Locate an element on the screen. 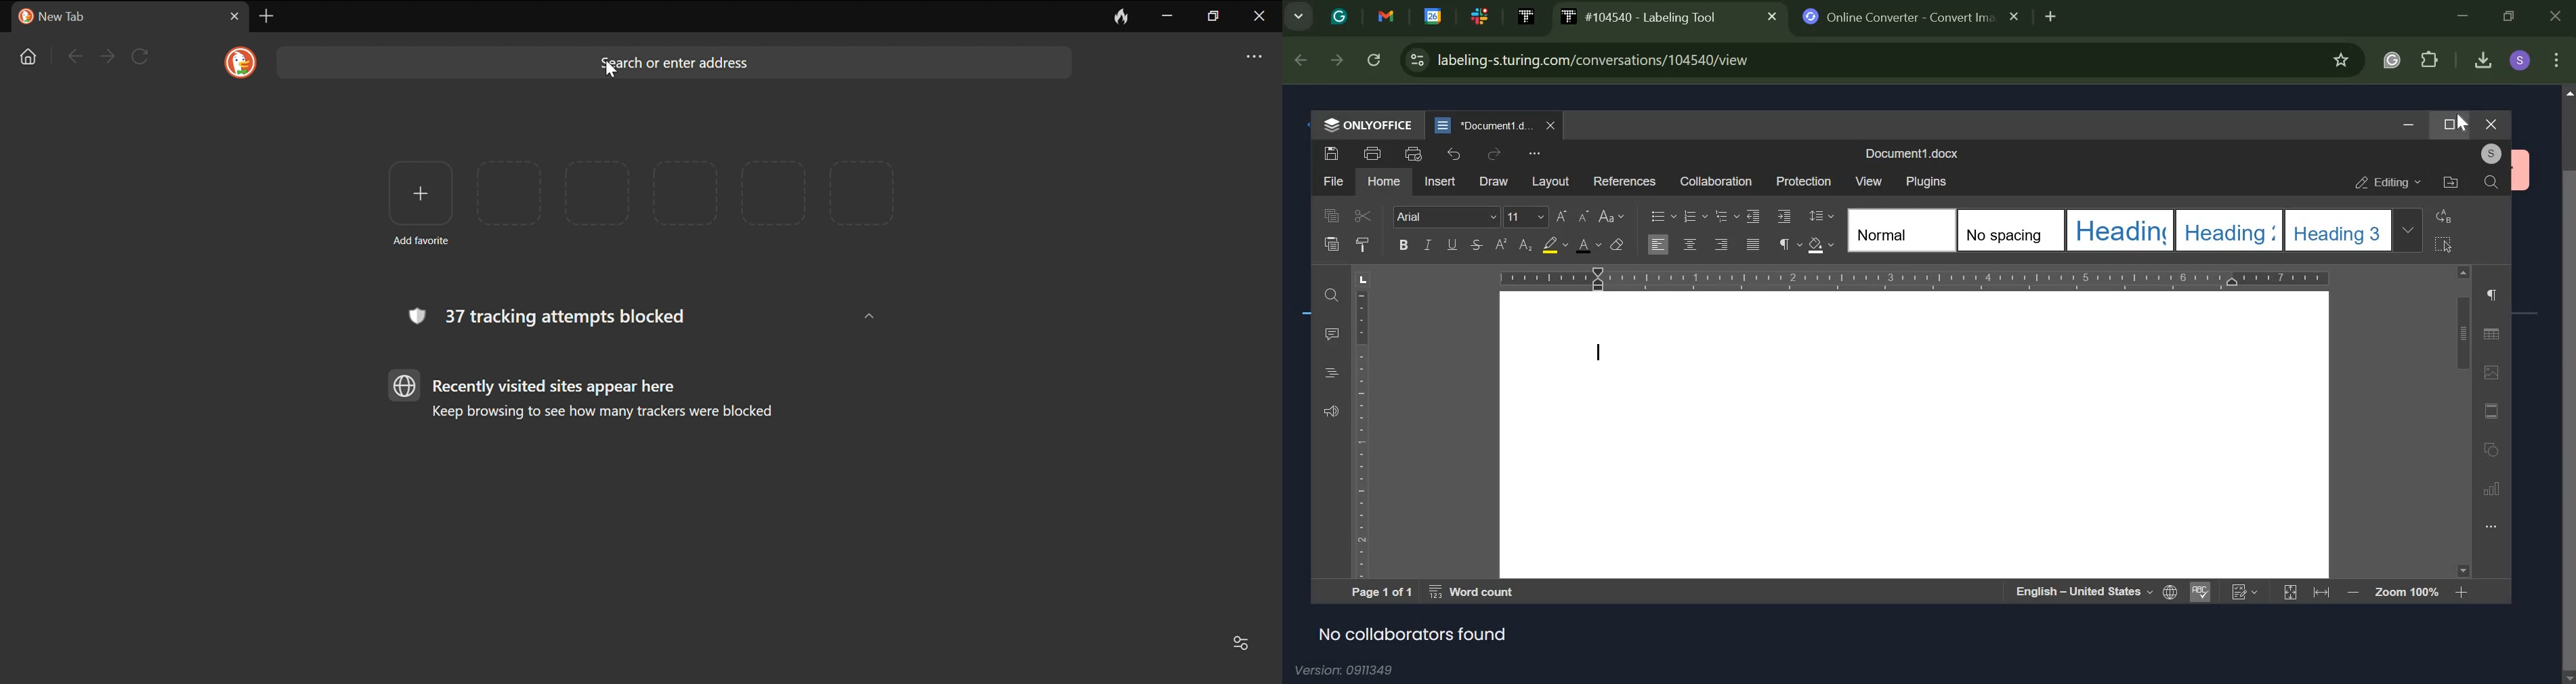  print is located at coordinates (1372, 152).